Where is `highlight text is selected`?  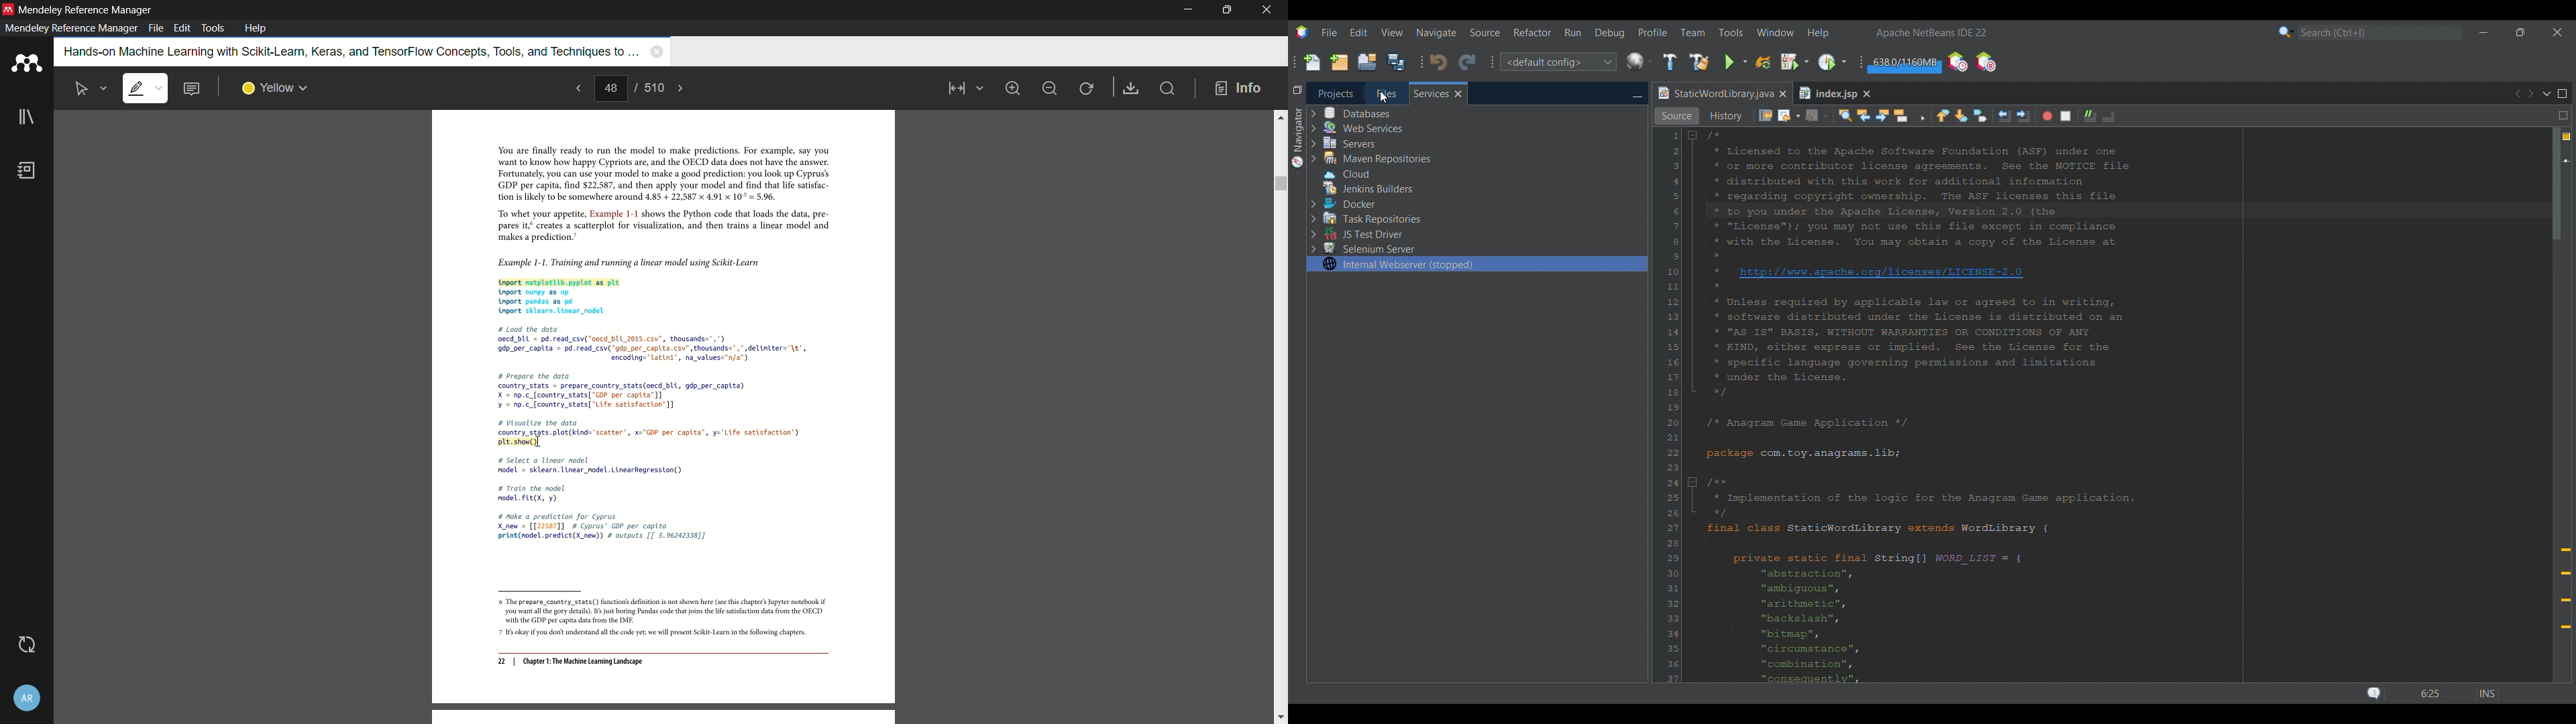 highlight text is selected is located at coordinates (144, 89).